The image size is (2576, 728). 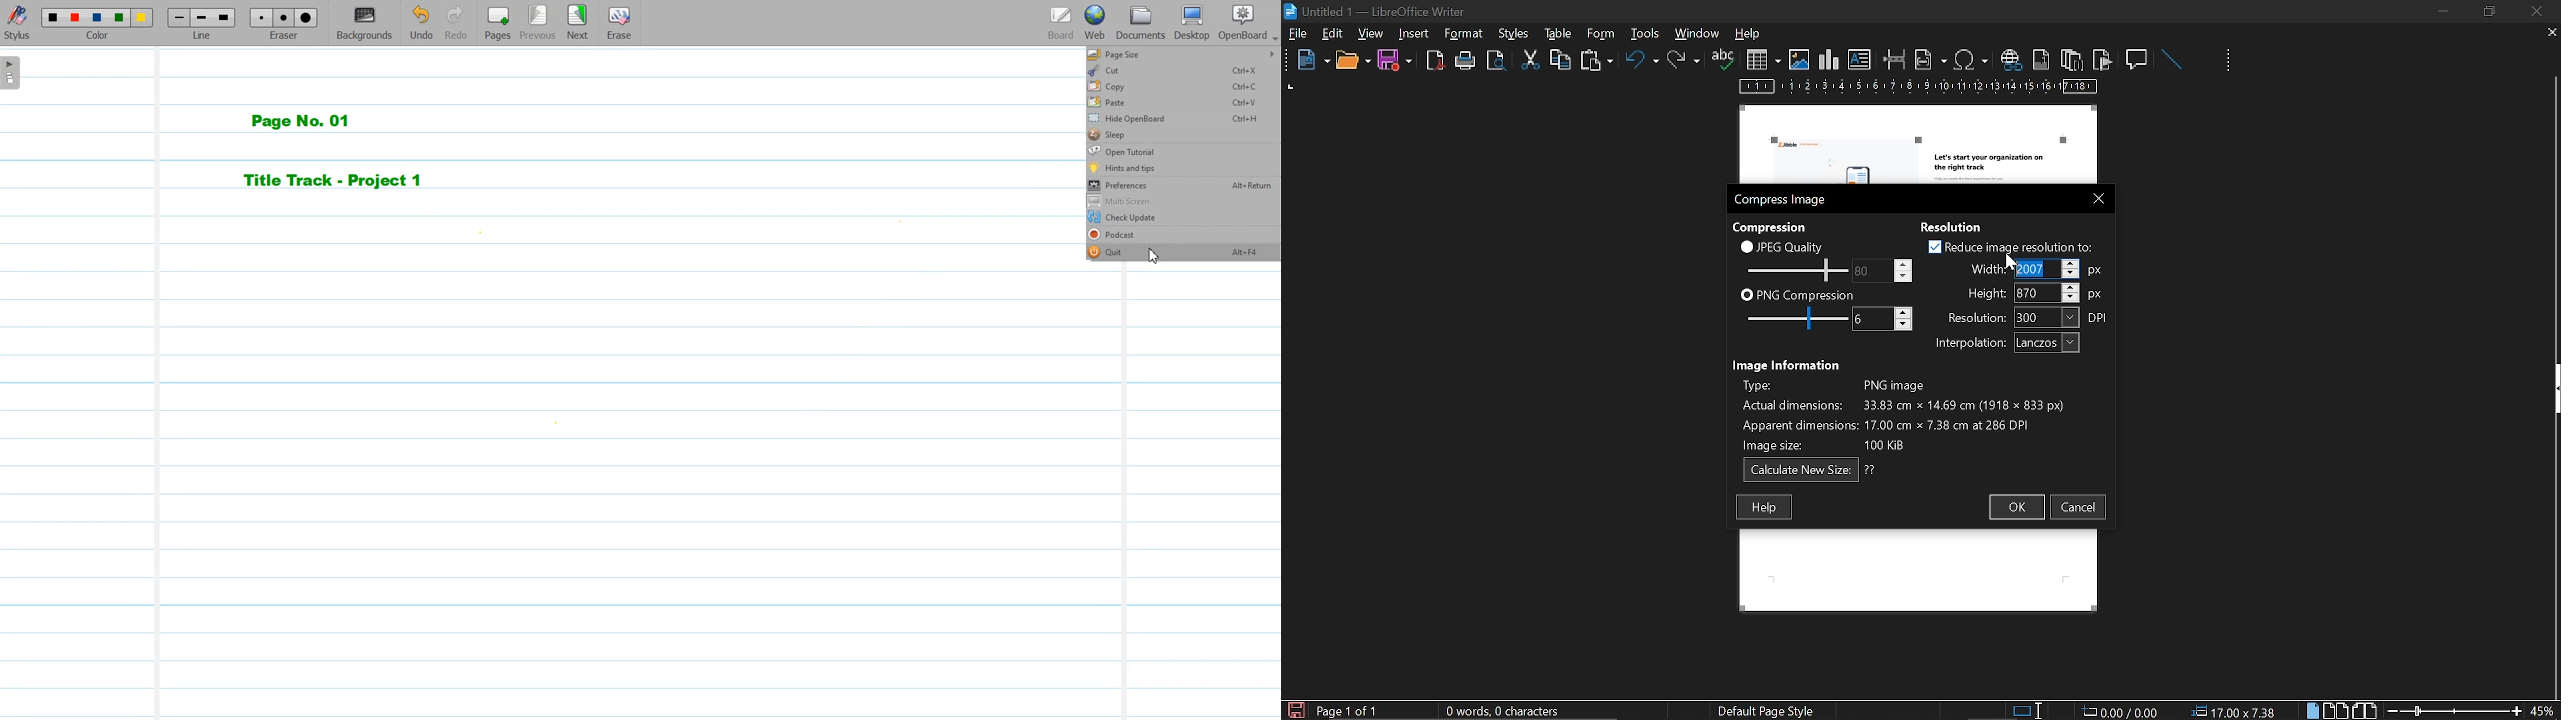 What do you see at coordinates (1770, 710) in the screenshot?
I see `page style` at bounding box center [1770, 710].